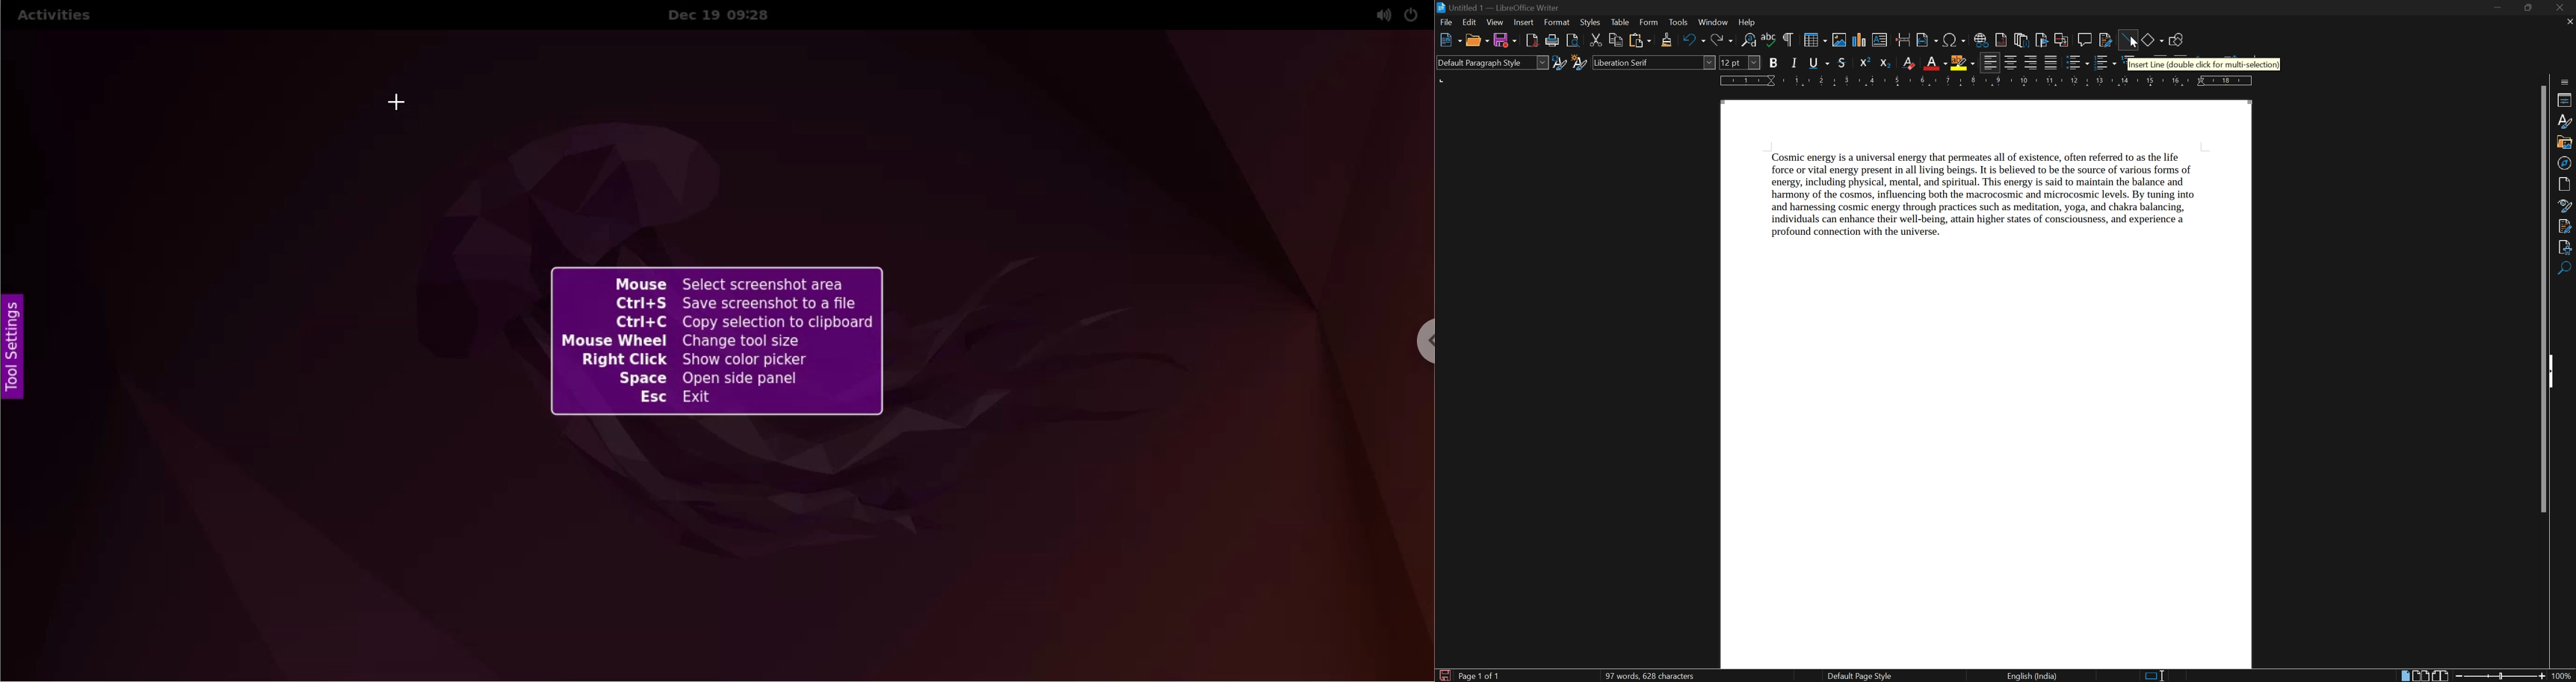 This screenshot has height=700, width=2576. What do you see at coordinates (1470, 23) in the screenshot?
I see `edit` at bounding box center [1470, 23].